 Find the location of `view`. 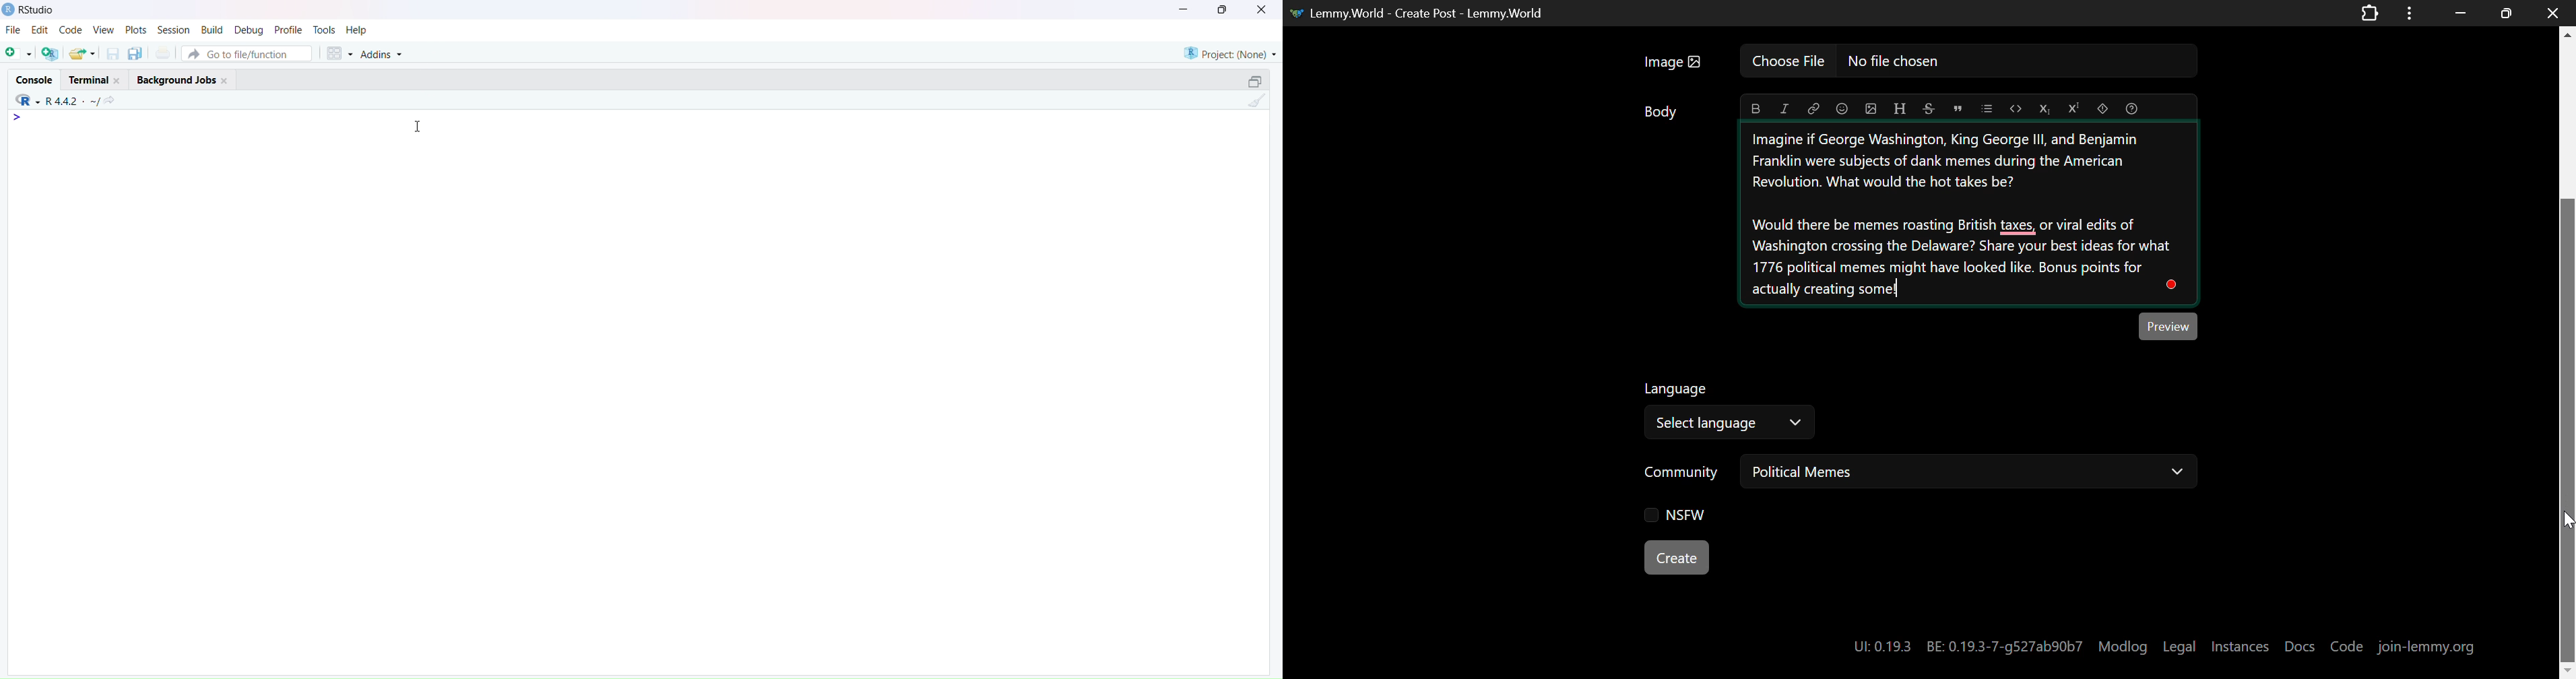

view is located at coordinates (105, 29).